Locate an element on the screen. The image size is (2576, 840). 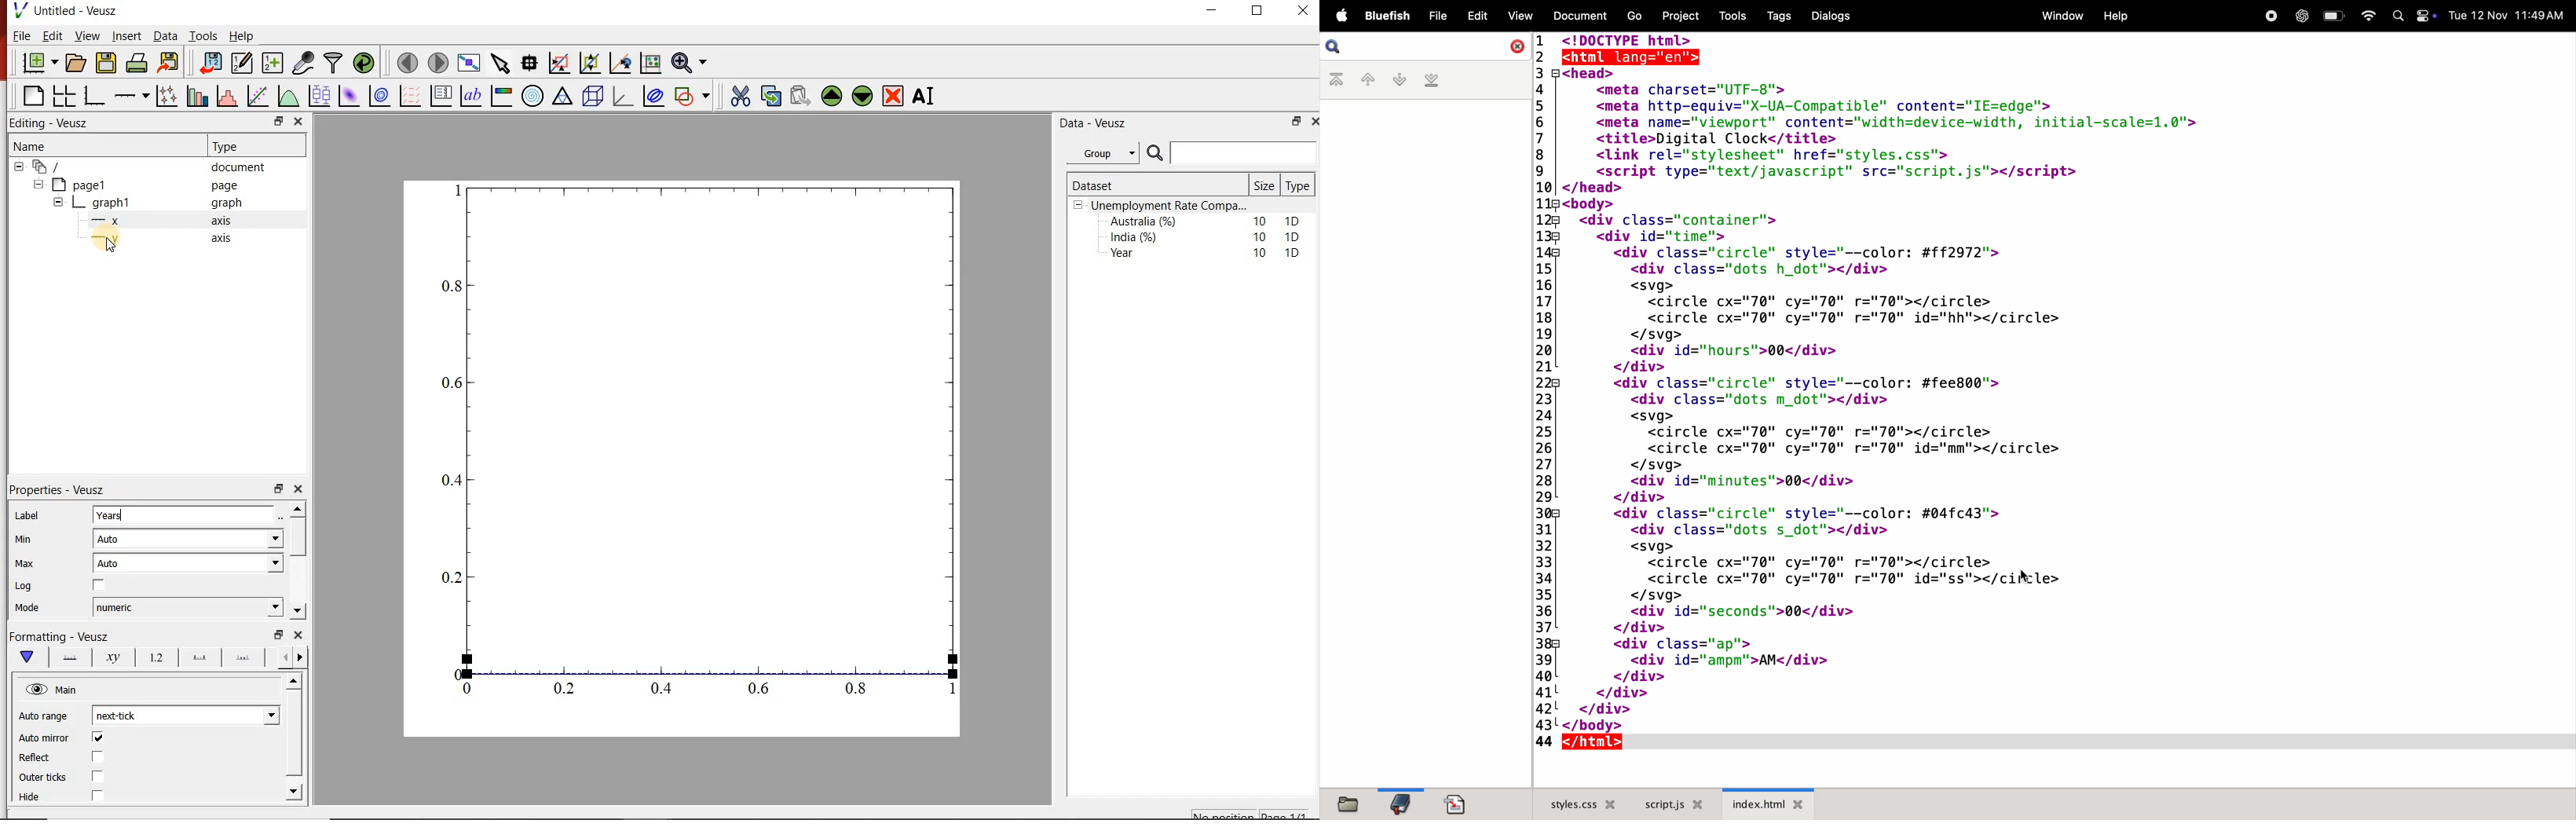
Main is located at coordinates (68, 690).